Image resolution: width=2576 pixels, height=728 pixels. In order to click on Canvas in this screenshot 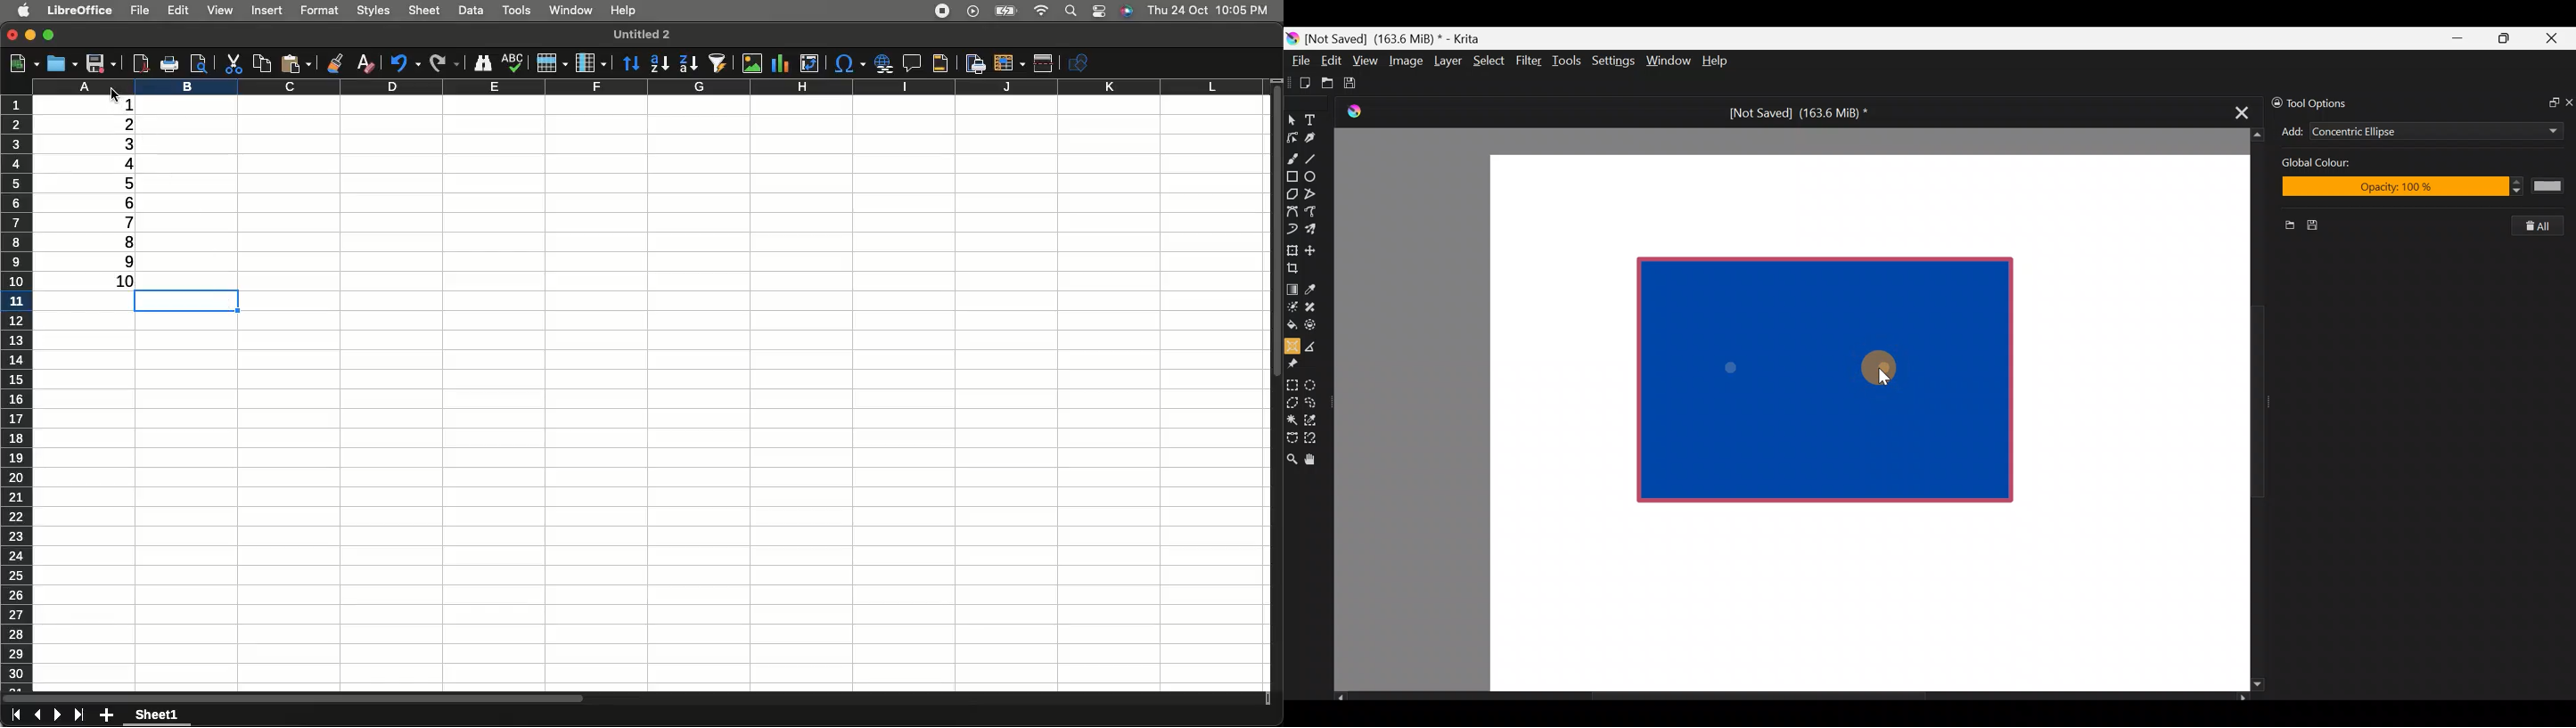, I will do `click(1859, 421)`.